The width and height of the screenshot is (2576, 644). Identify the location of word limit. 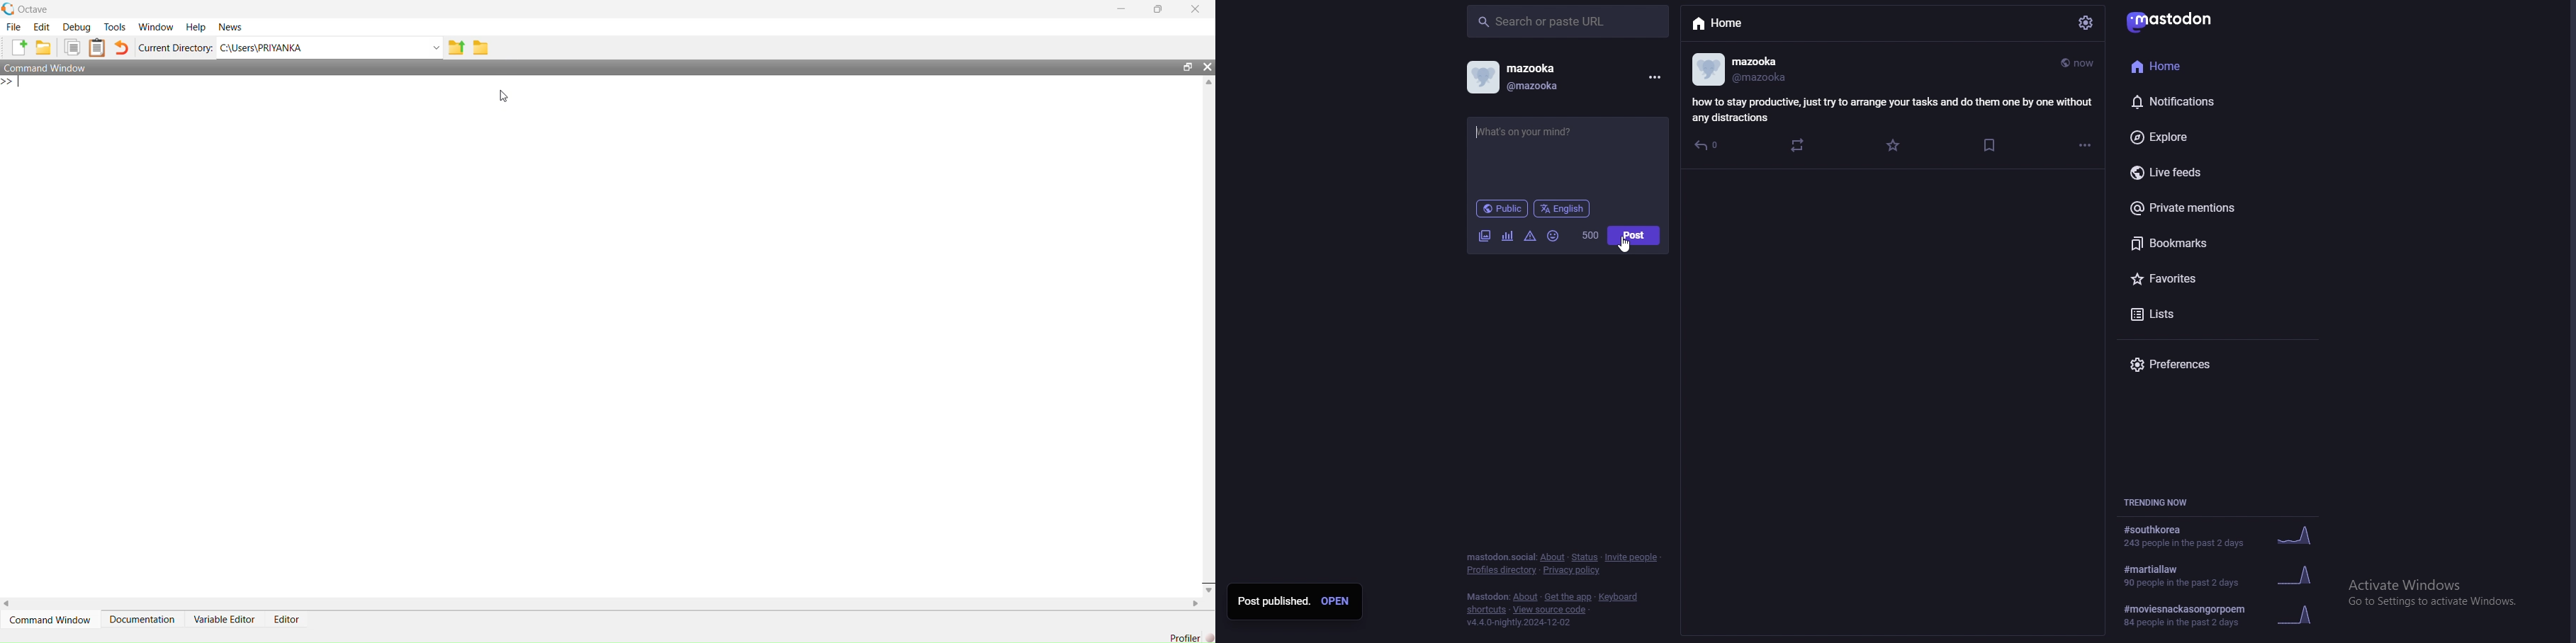
(1592, 236).